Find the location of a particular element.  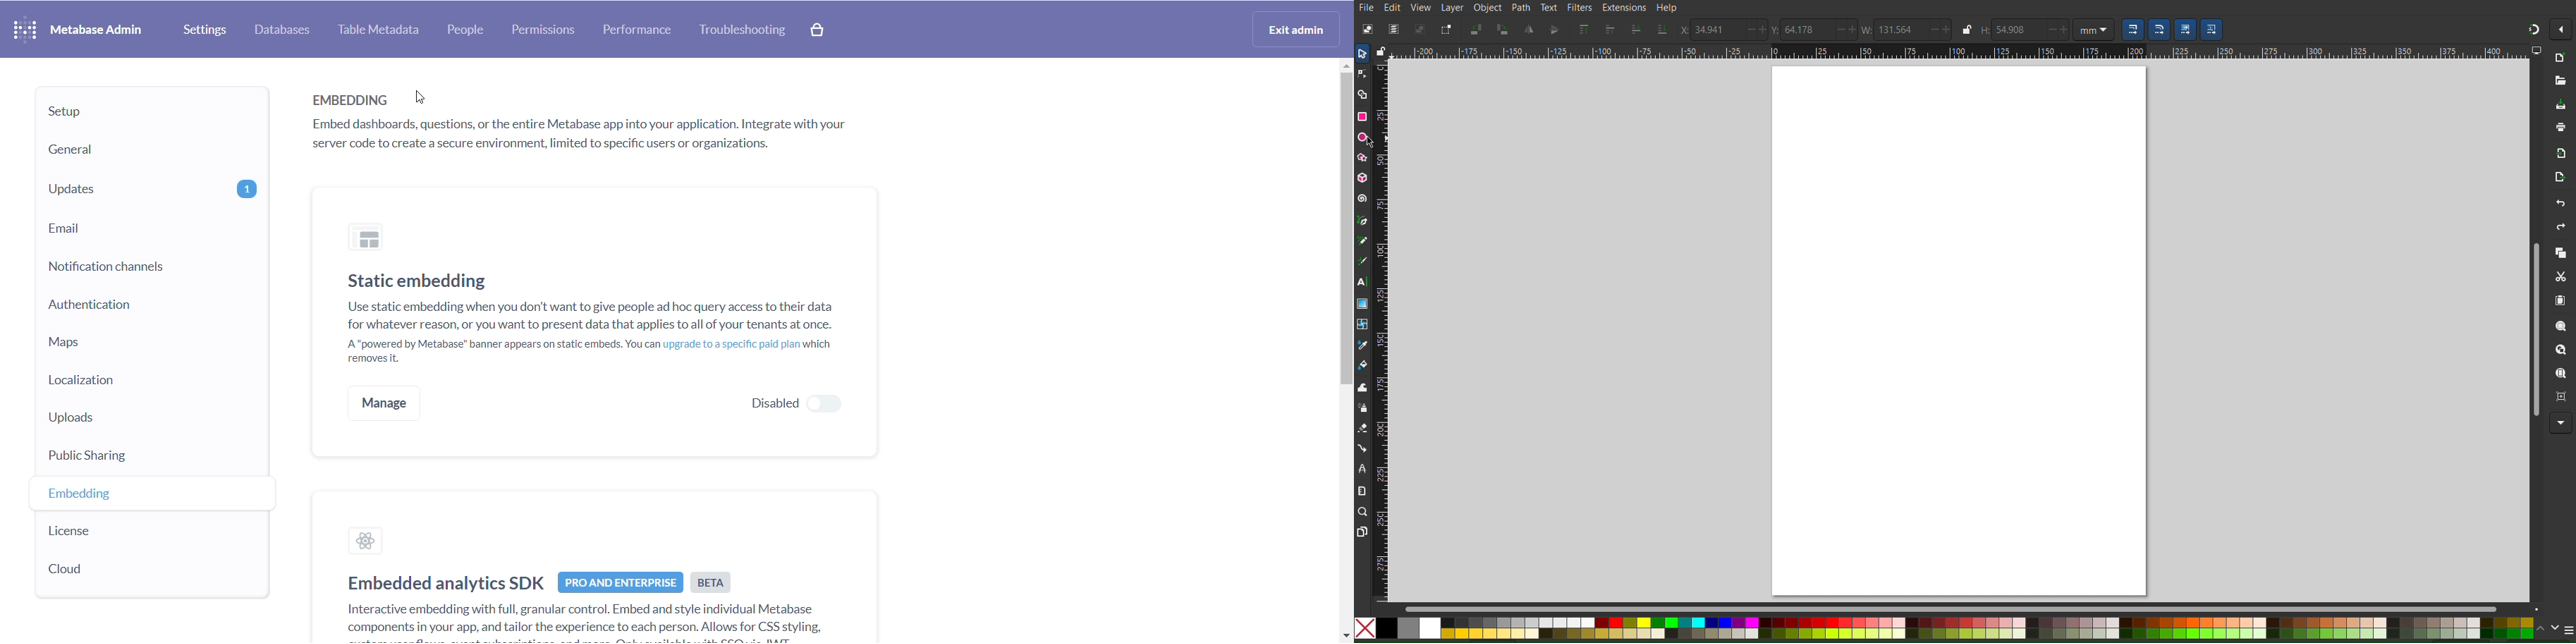

Open Export is located at coordinates (2562, 176).